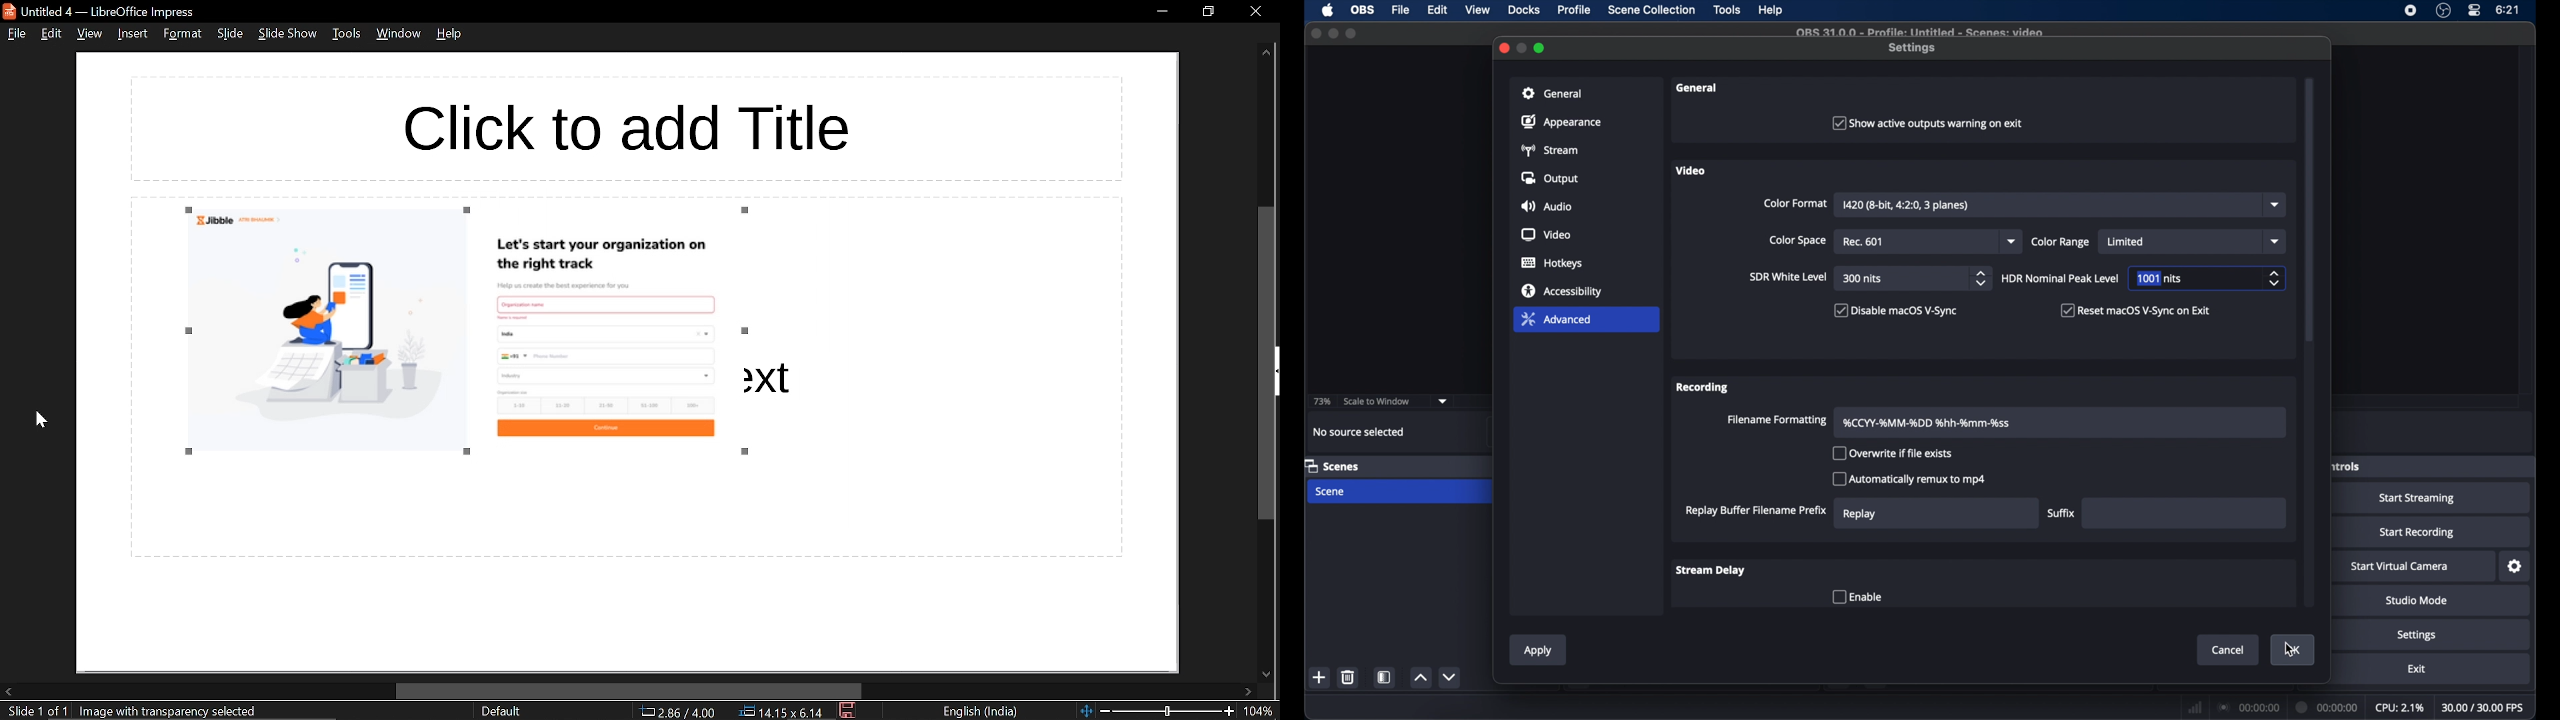  What do you see at coordinates (1891, 453) in the screenshot?
I see `[") overwrite if file exists` at bounding box center [1891, 453].